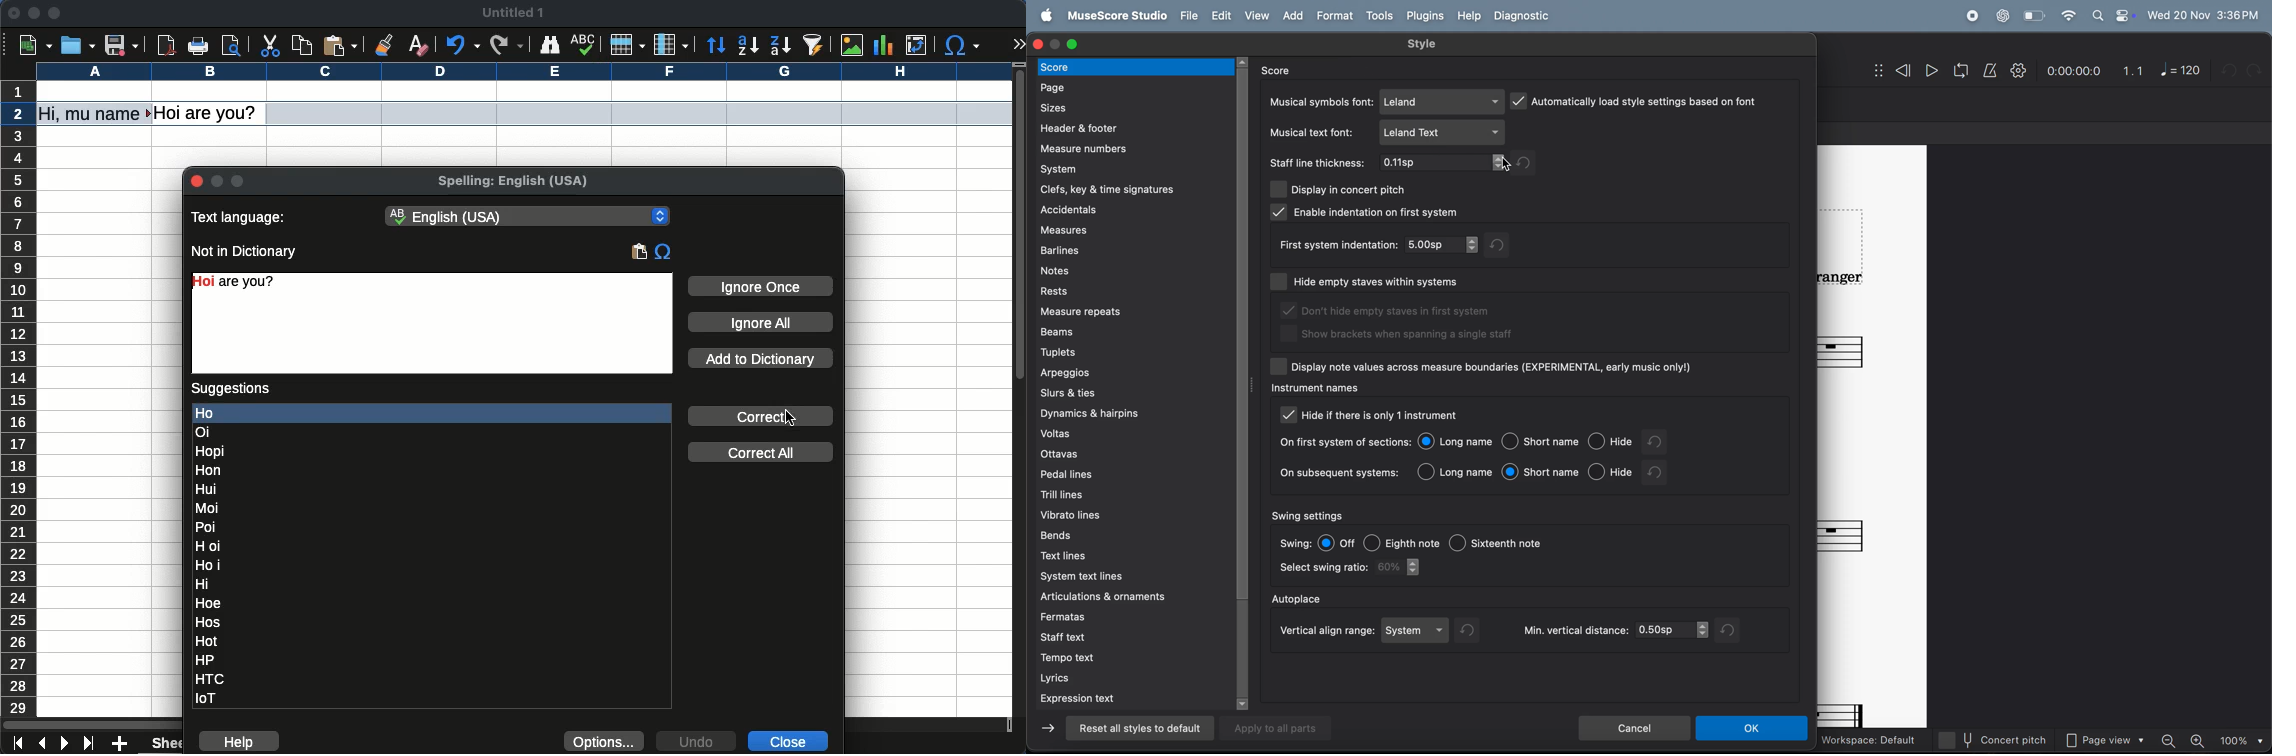 This screenshot has width=2296, height=756. What do you see at coordinates (22, 119) in the screenshot?
I see `cursor` at bounding box center [22, 119].